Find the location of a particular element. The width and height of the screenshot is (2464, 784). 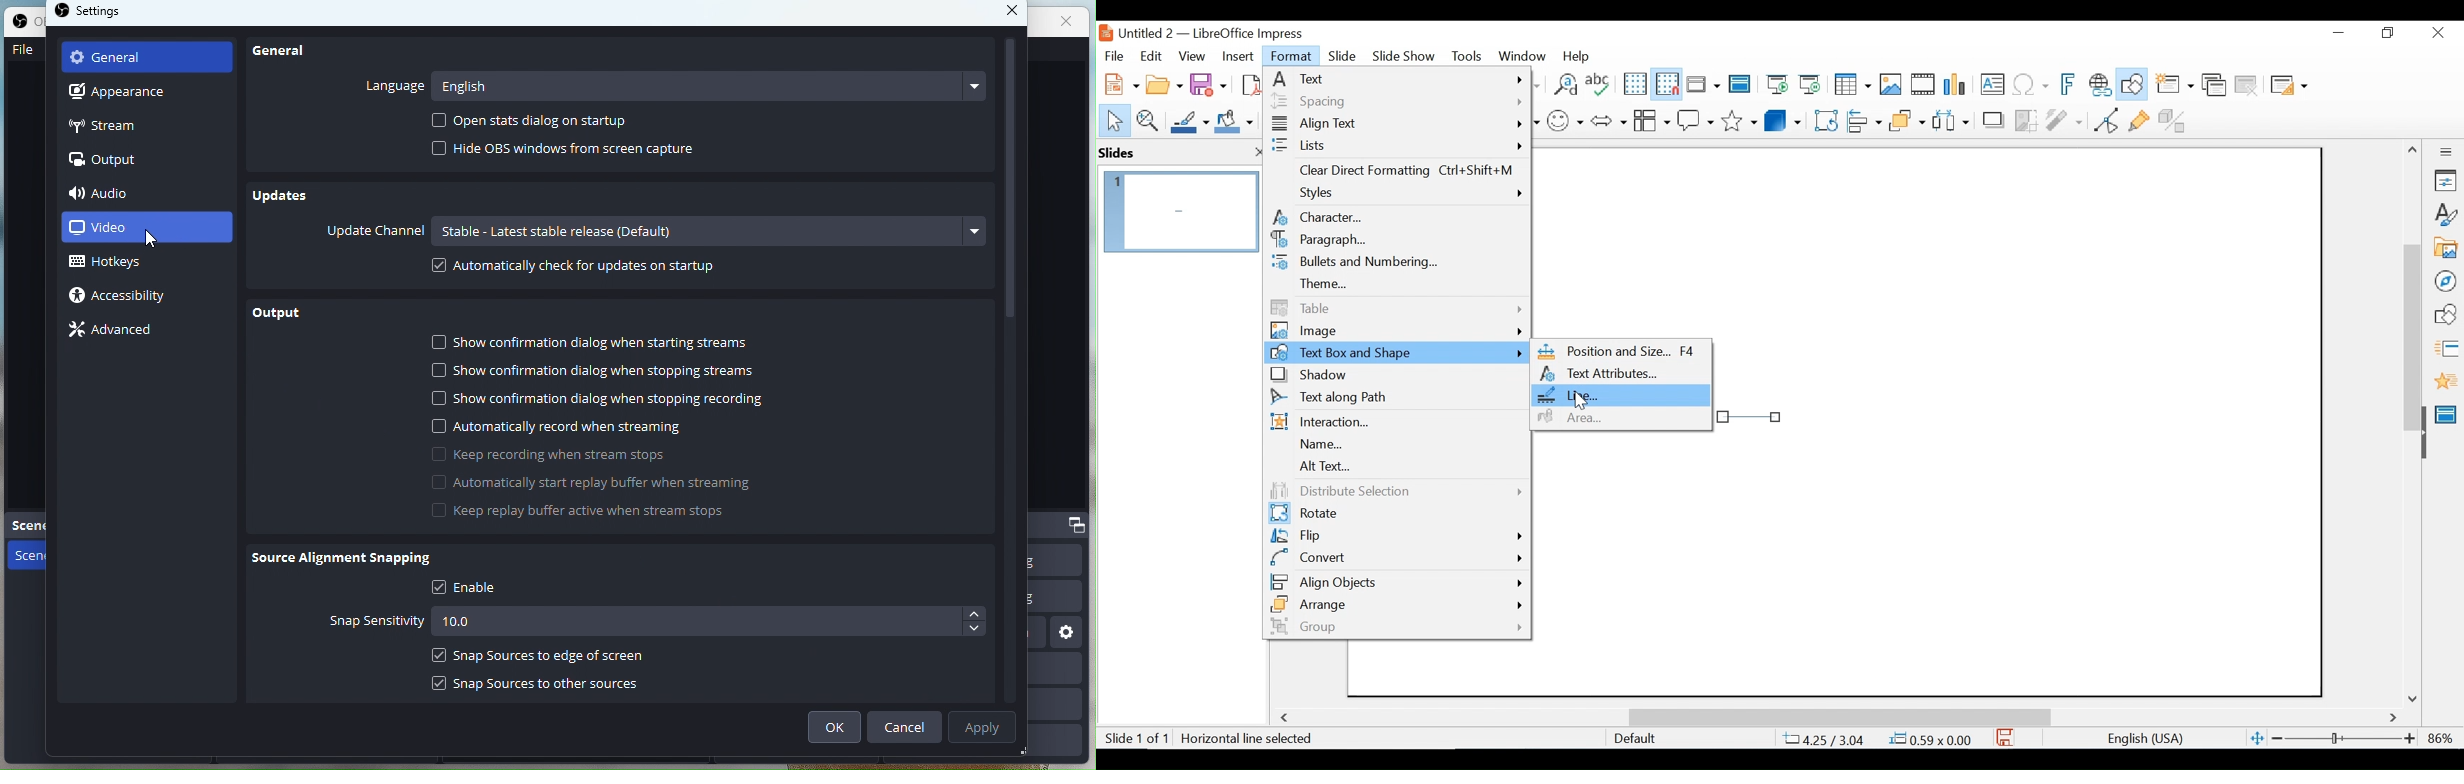

Clear Direct Formatting is located at coordinates (1397, 173).